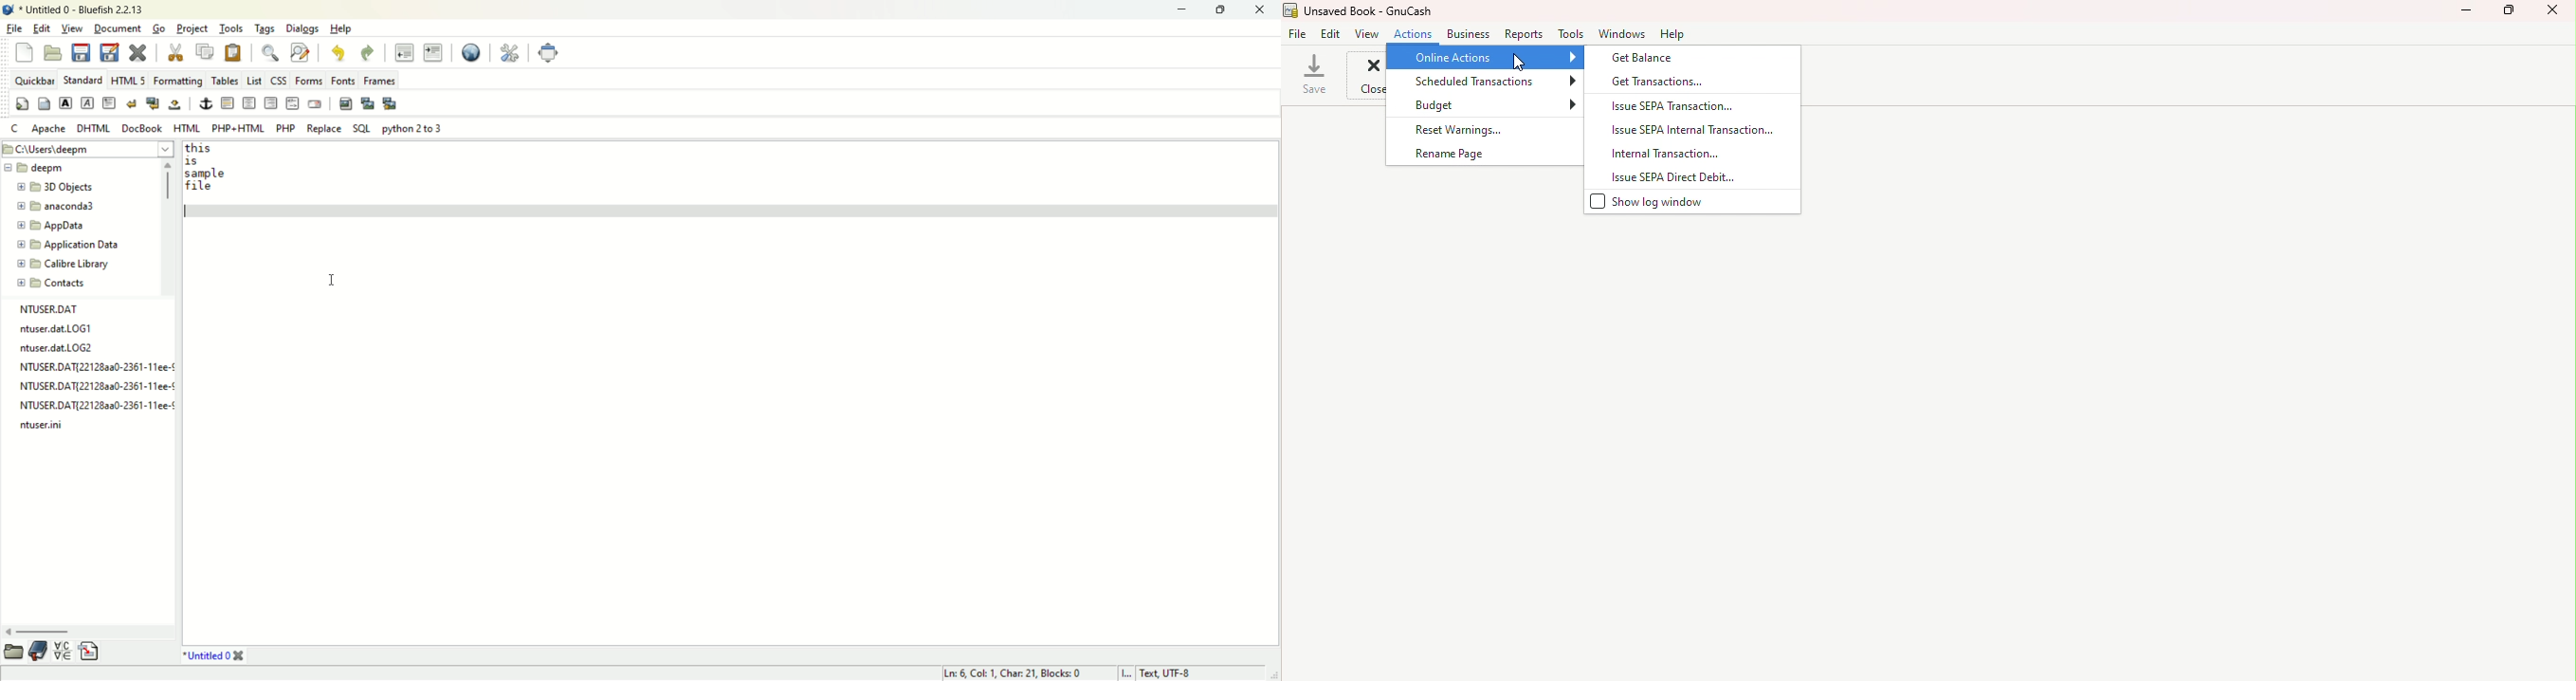 Image resolution: width=2576 pixels, height=700 pixels. What do you see at coordinates (1484, 57) in the screenshot?
I see `Online actions` at bounding box center [1484, 57].